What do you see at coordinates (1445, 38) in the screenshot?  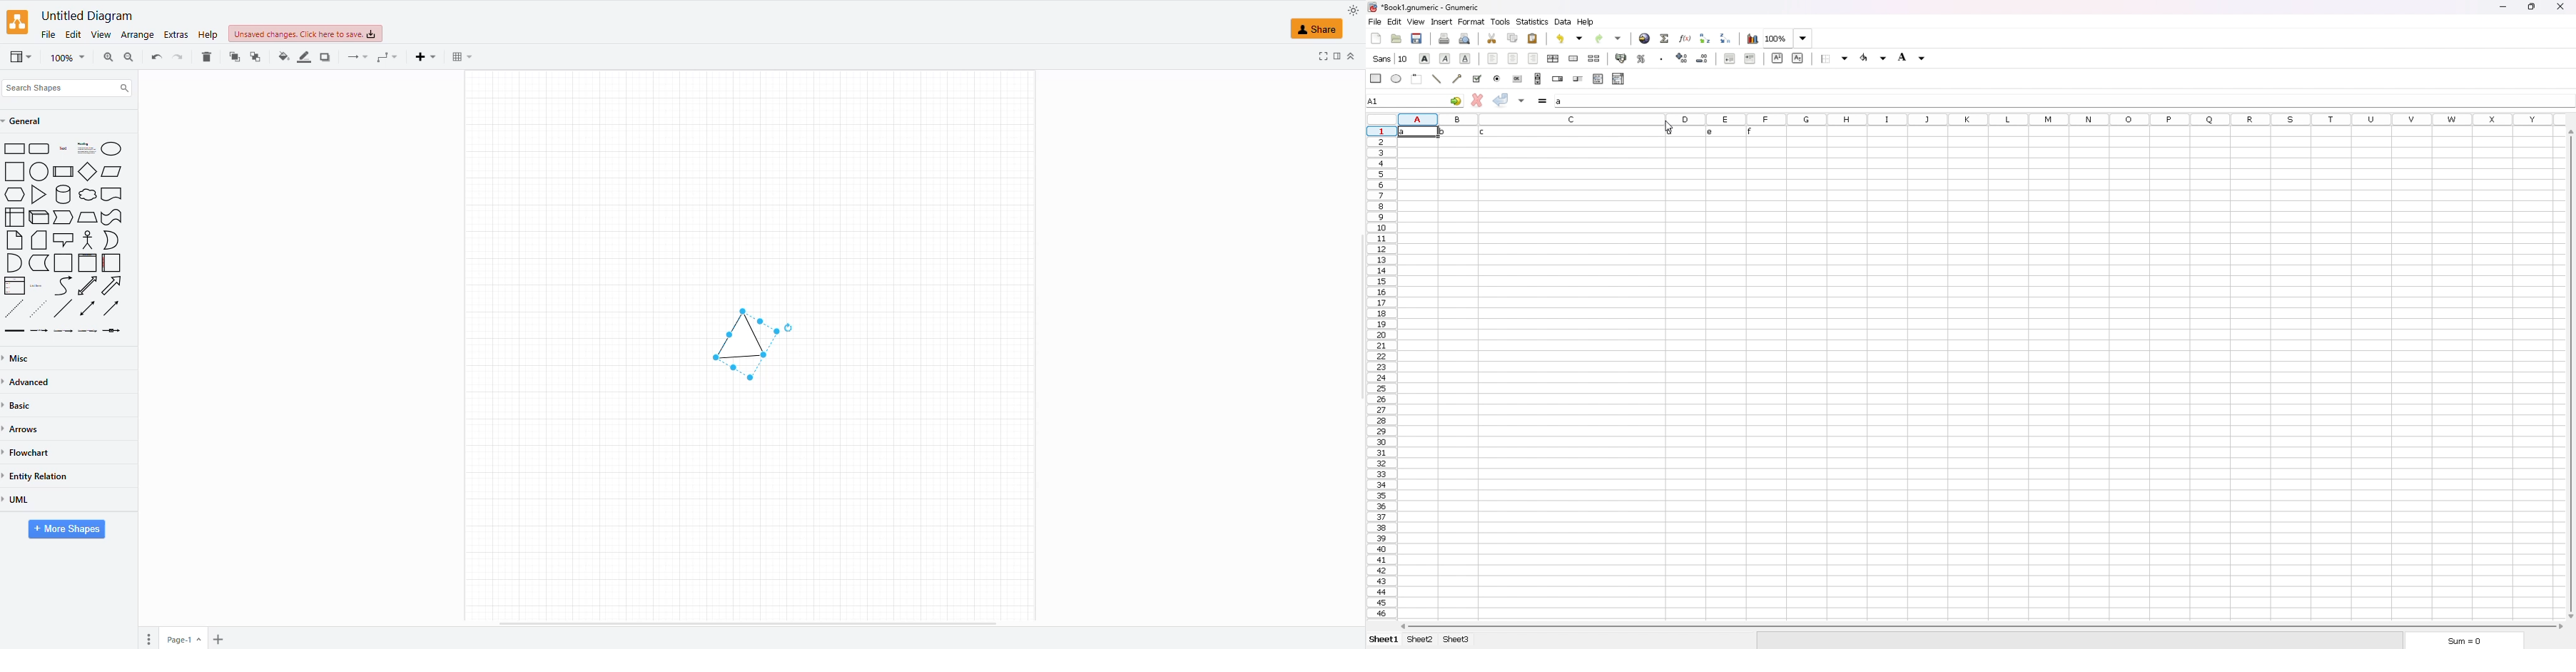 I see `print` at bounding box center [1445, 38].